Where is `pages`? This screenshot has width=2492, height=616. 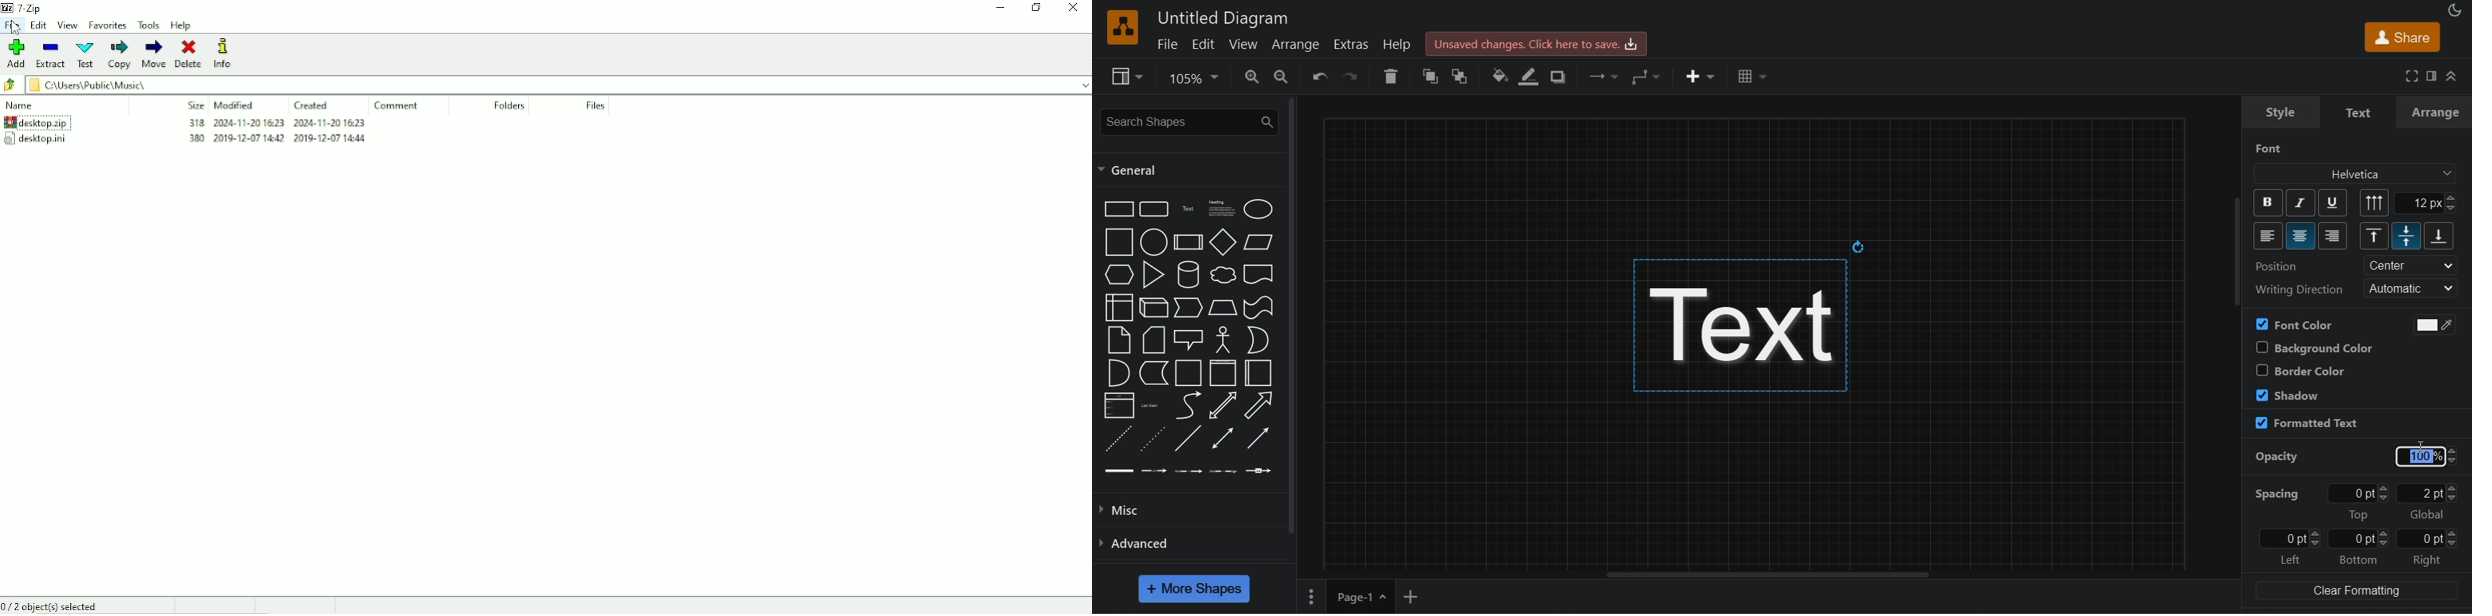 pages is located at coordinates (1309, 595).